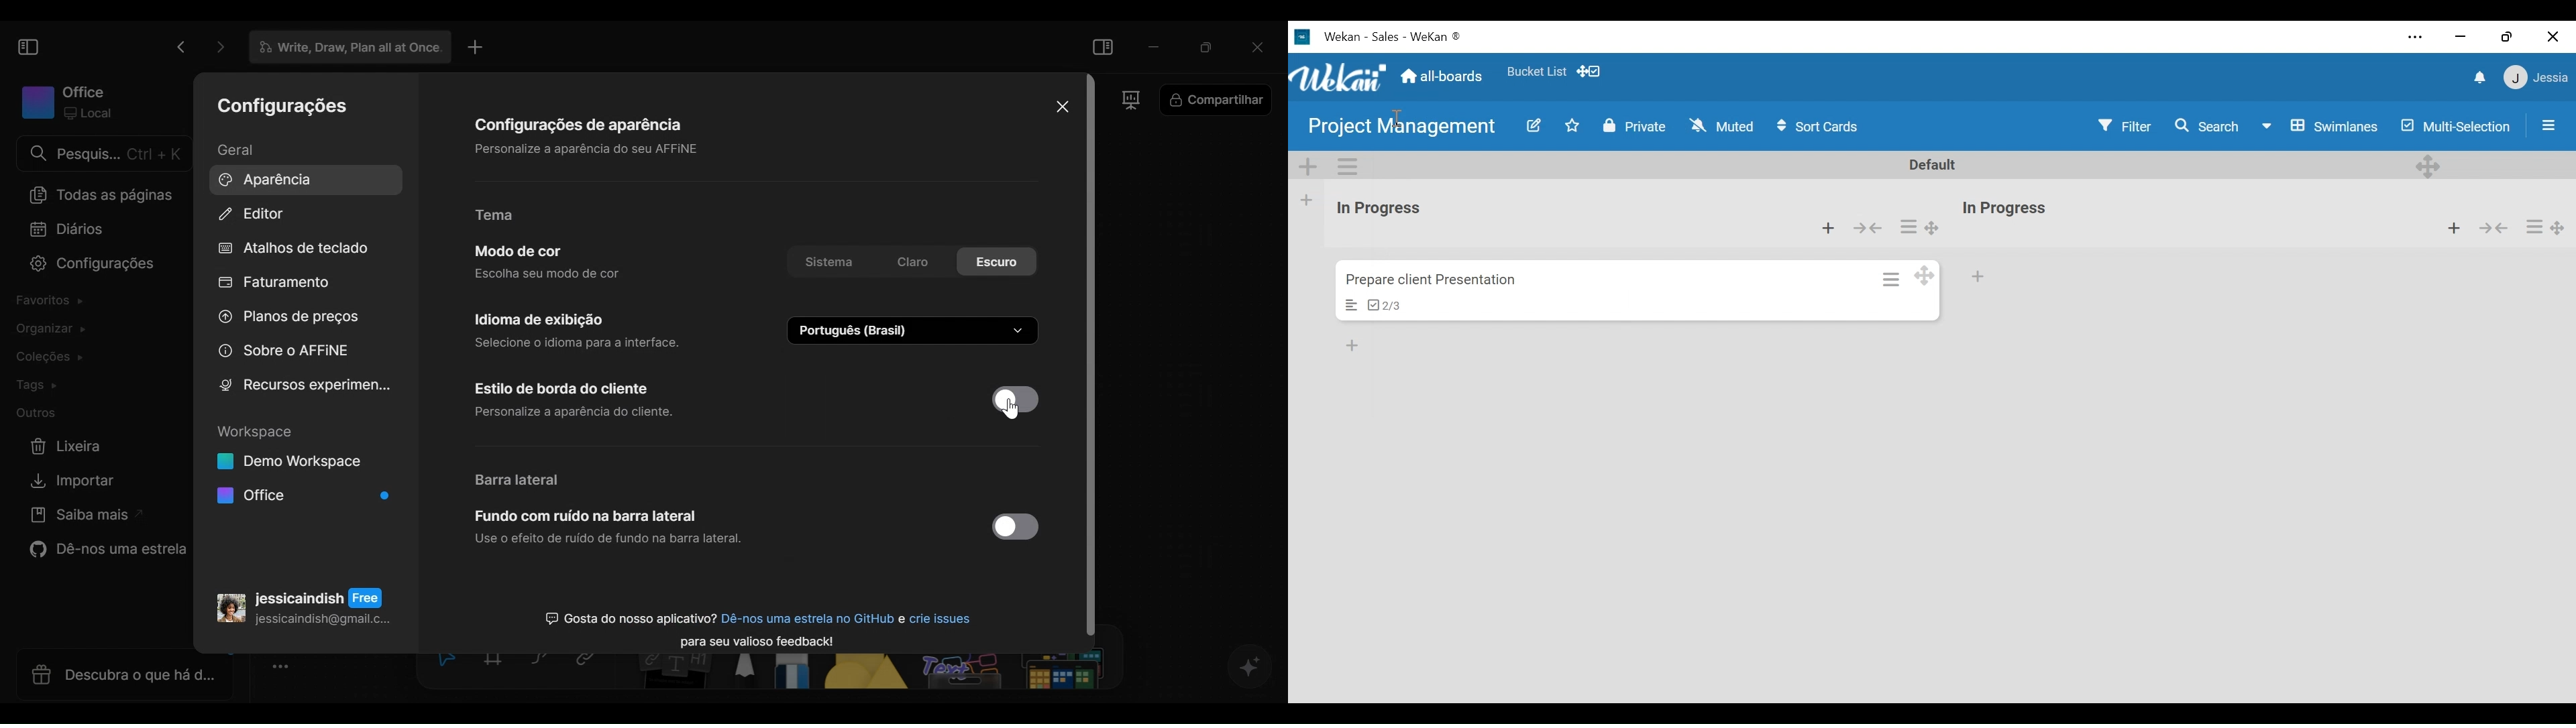 The height and width of the screenshot is (728, 2576). What do you see at coordinates (1260, 45) in the screenshot?
I see `Close` at bounding box center [1260, 45].